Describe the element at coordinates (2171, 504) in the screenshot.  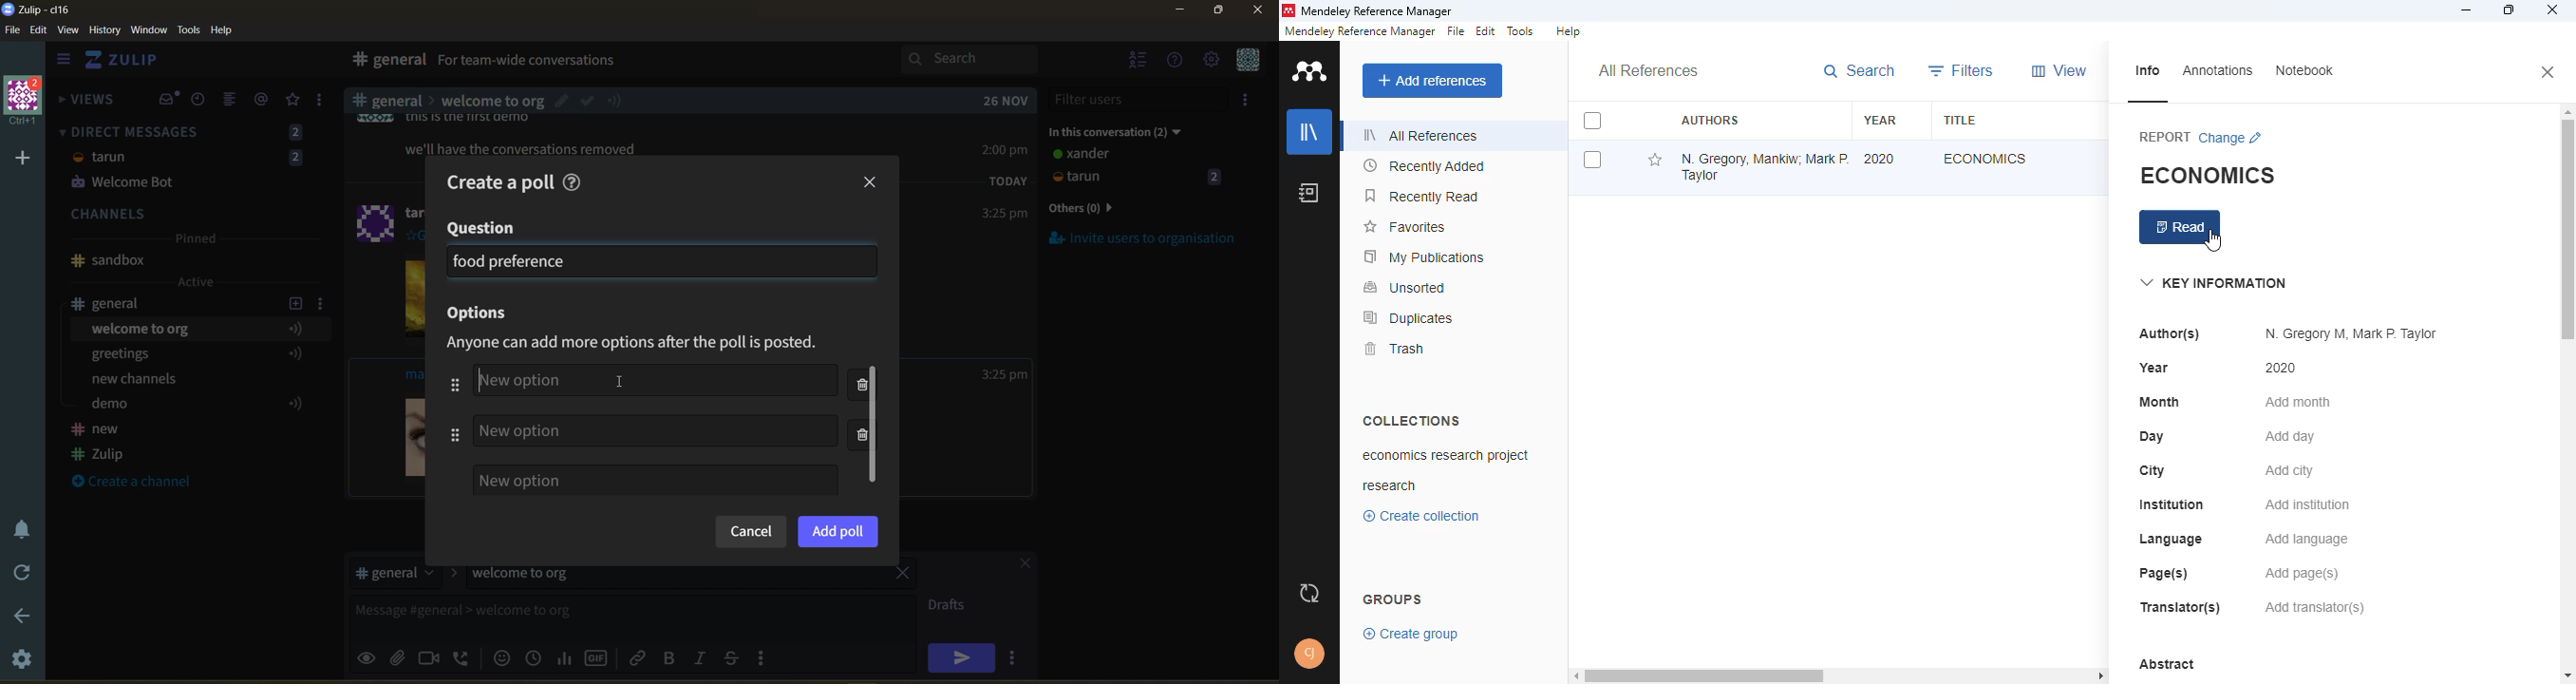
I see `institution` at that location.